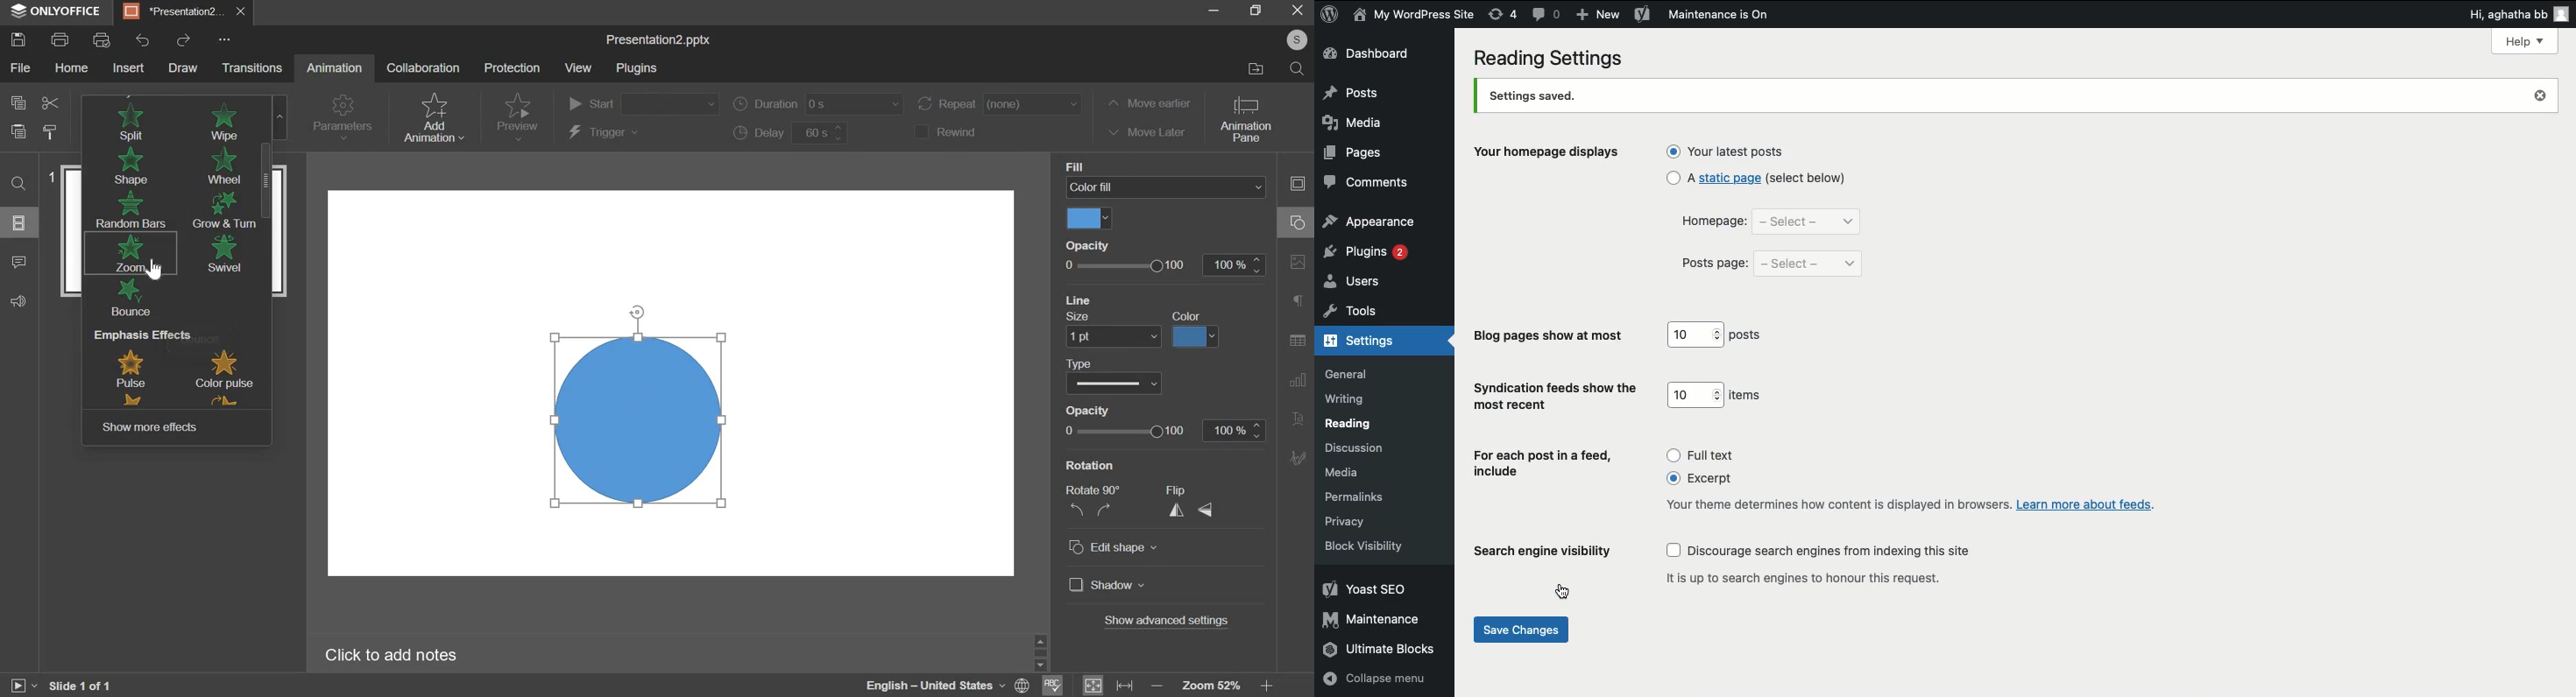 This screenshot has width=2576, height=700. What do you see at coordinates (1524, 629) in the screenshot?
I see `save changes` at bounding box center [1524, 629].